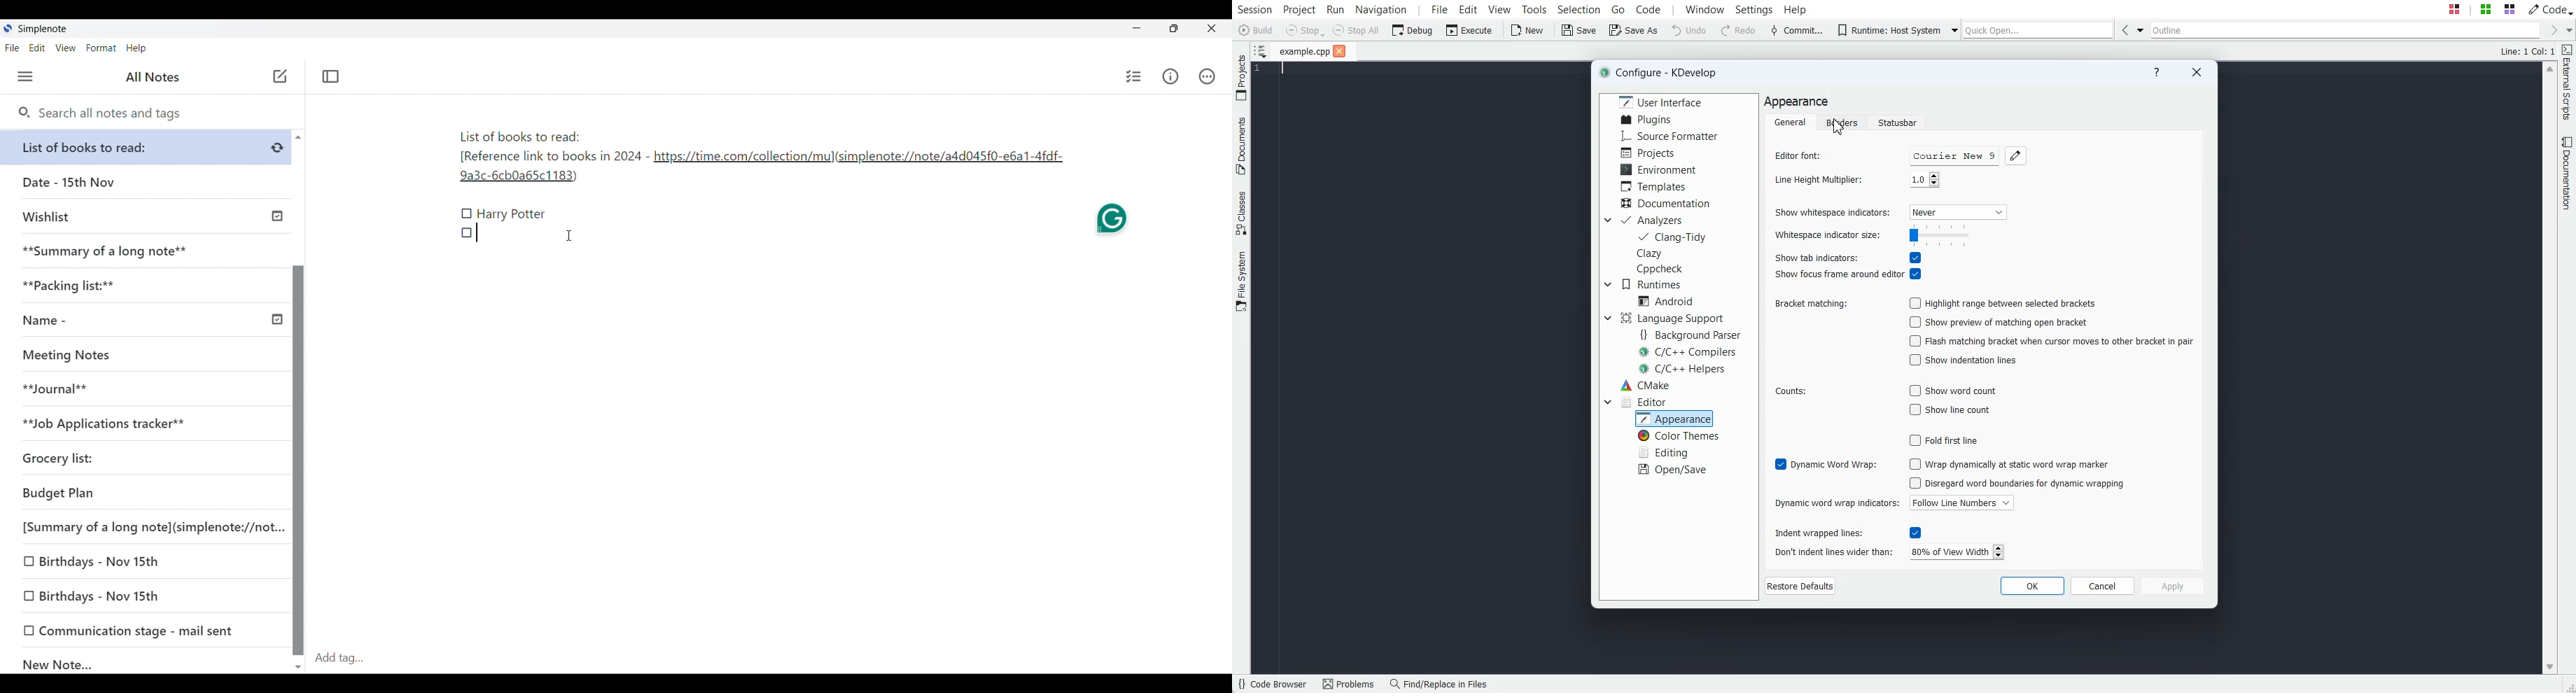 The width and height of the screenshot is (2576, 700). I want to click on Text Cursor, so click(1278, 69).